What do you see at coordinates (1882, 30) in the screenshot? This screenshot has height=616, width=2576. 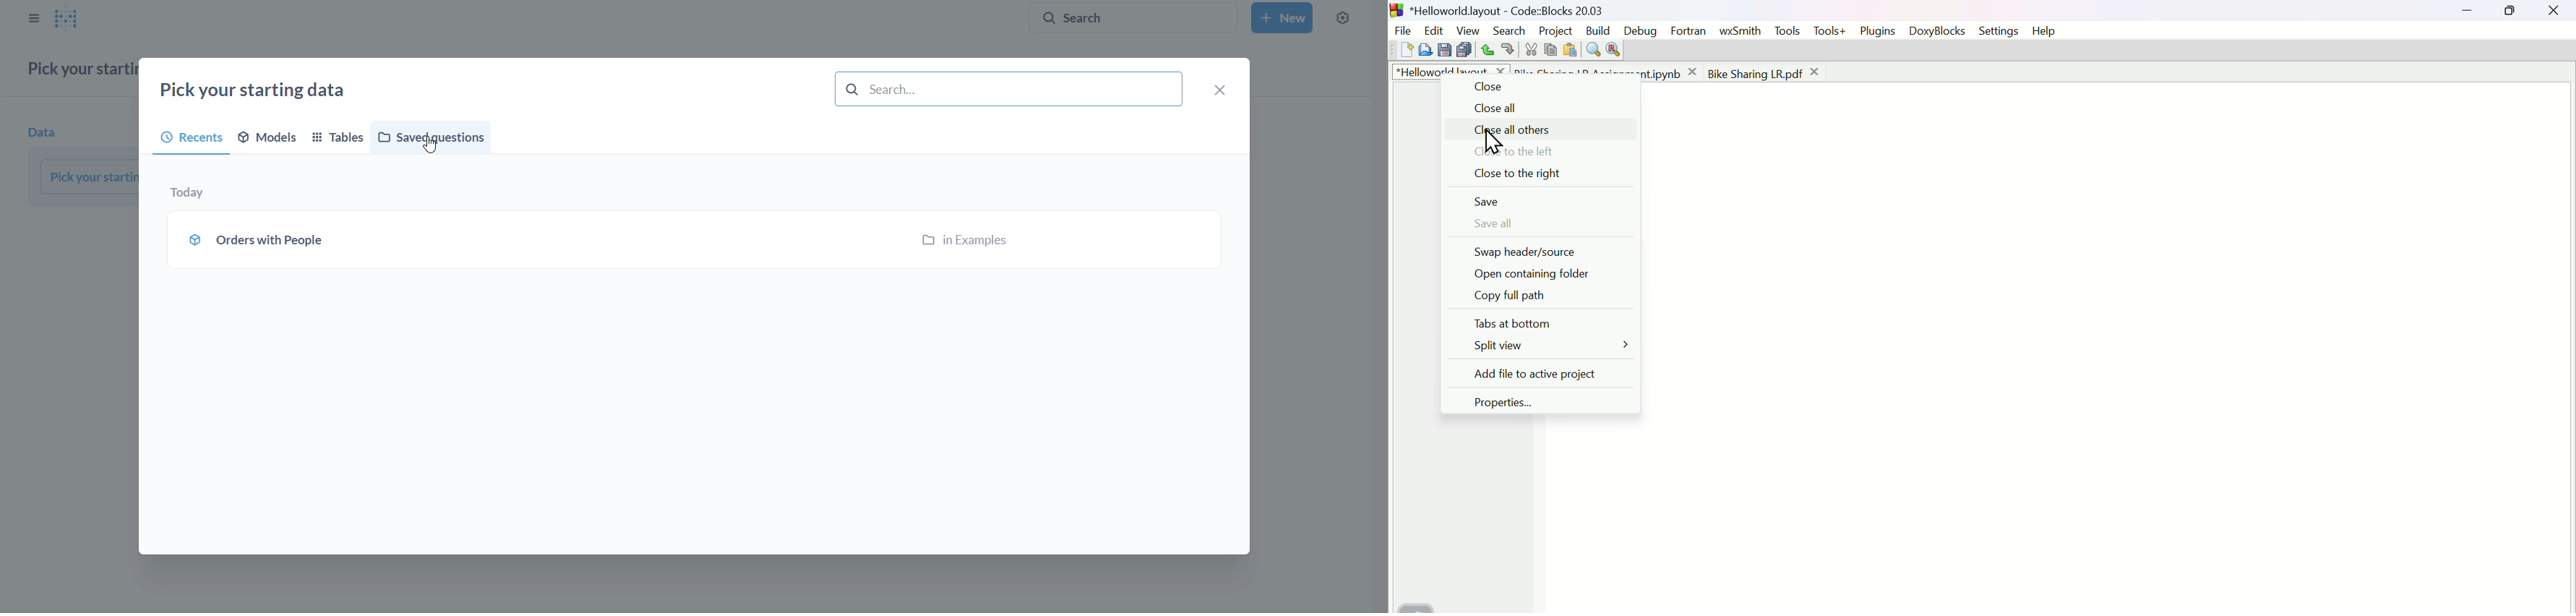 I see `Plugins` at bounding box center [1882, 30].